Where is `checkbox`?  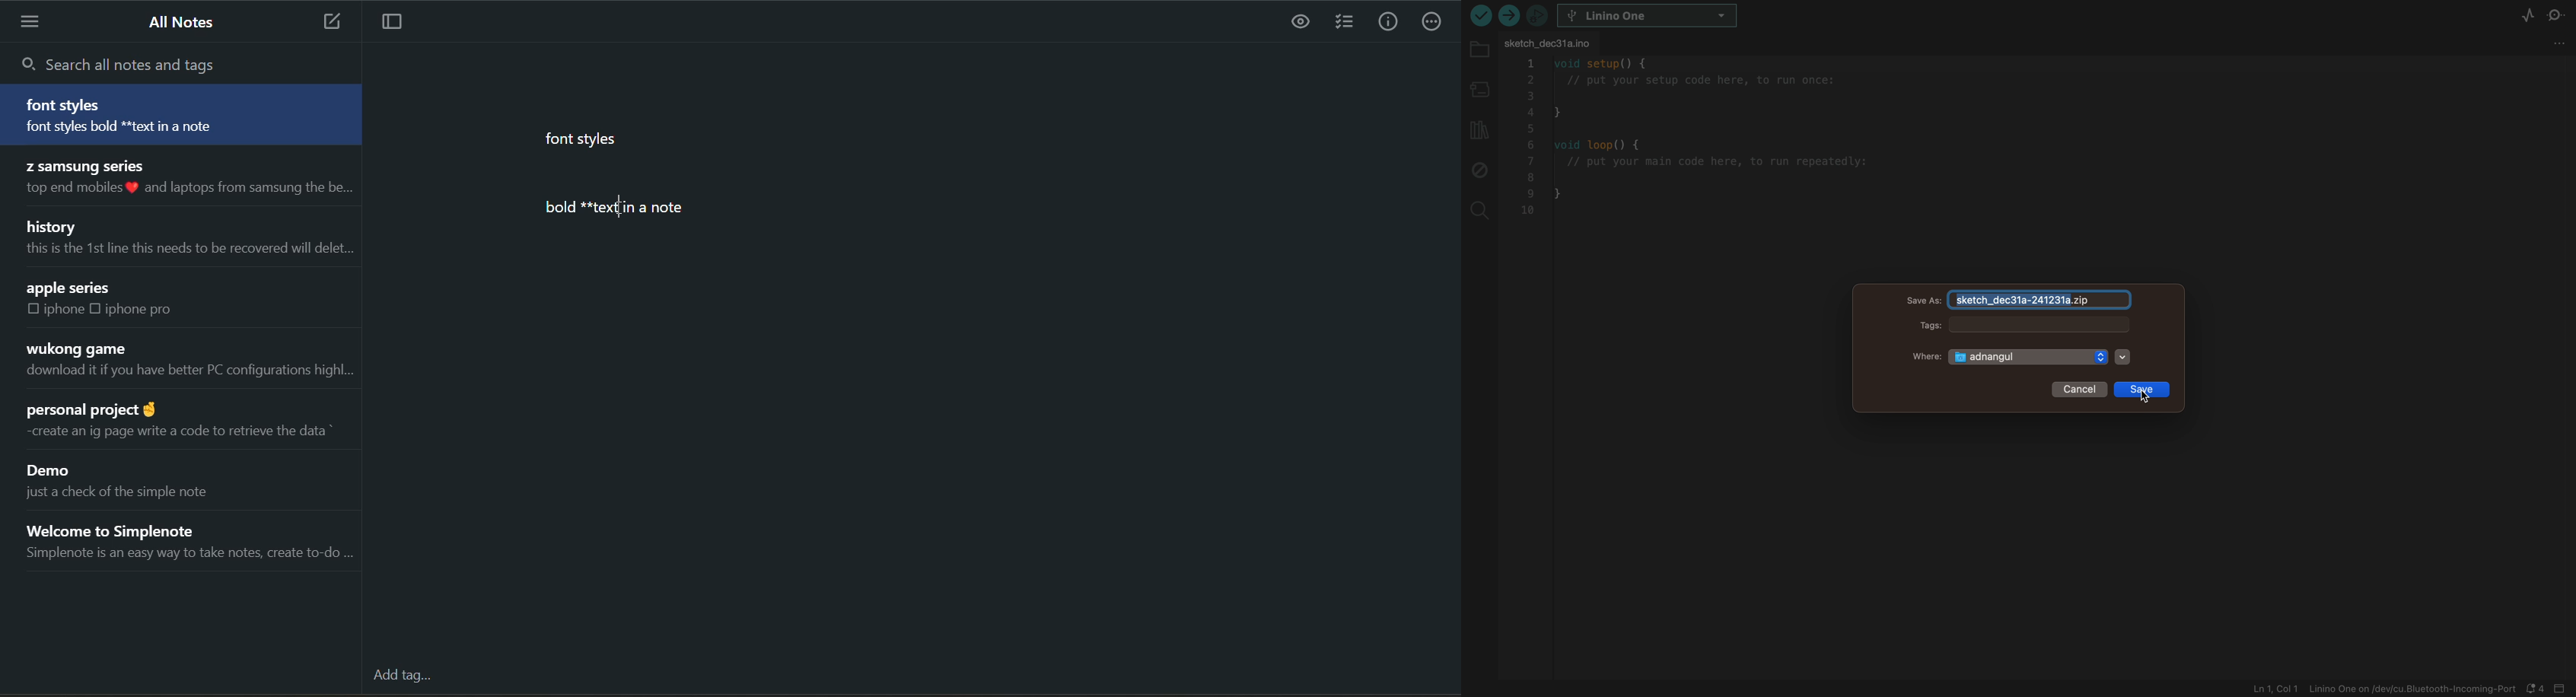
checkbox is located at coordinates (99, 308).